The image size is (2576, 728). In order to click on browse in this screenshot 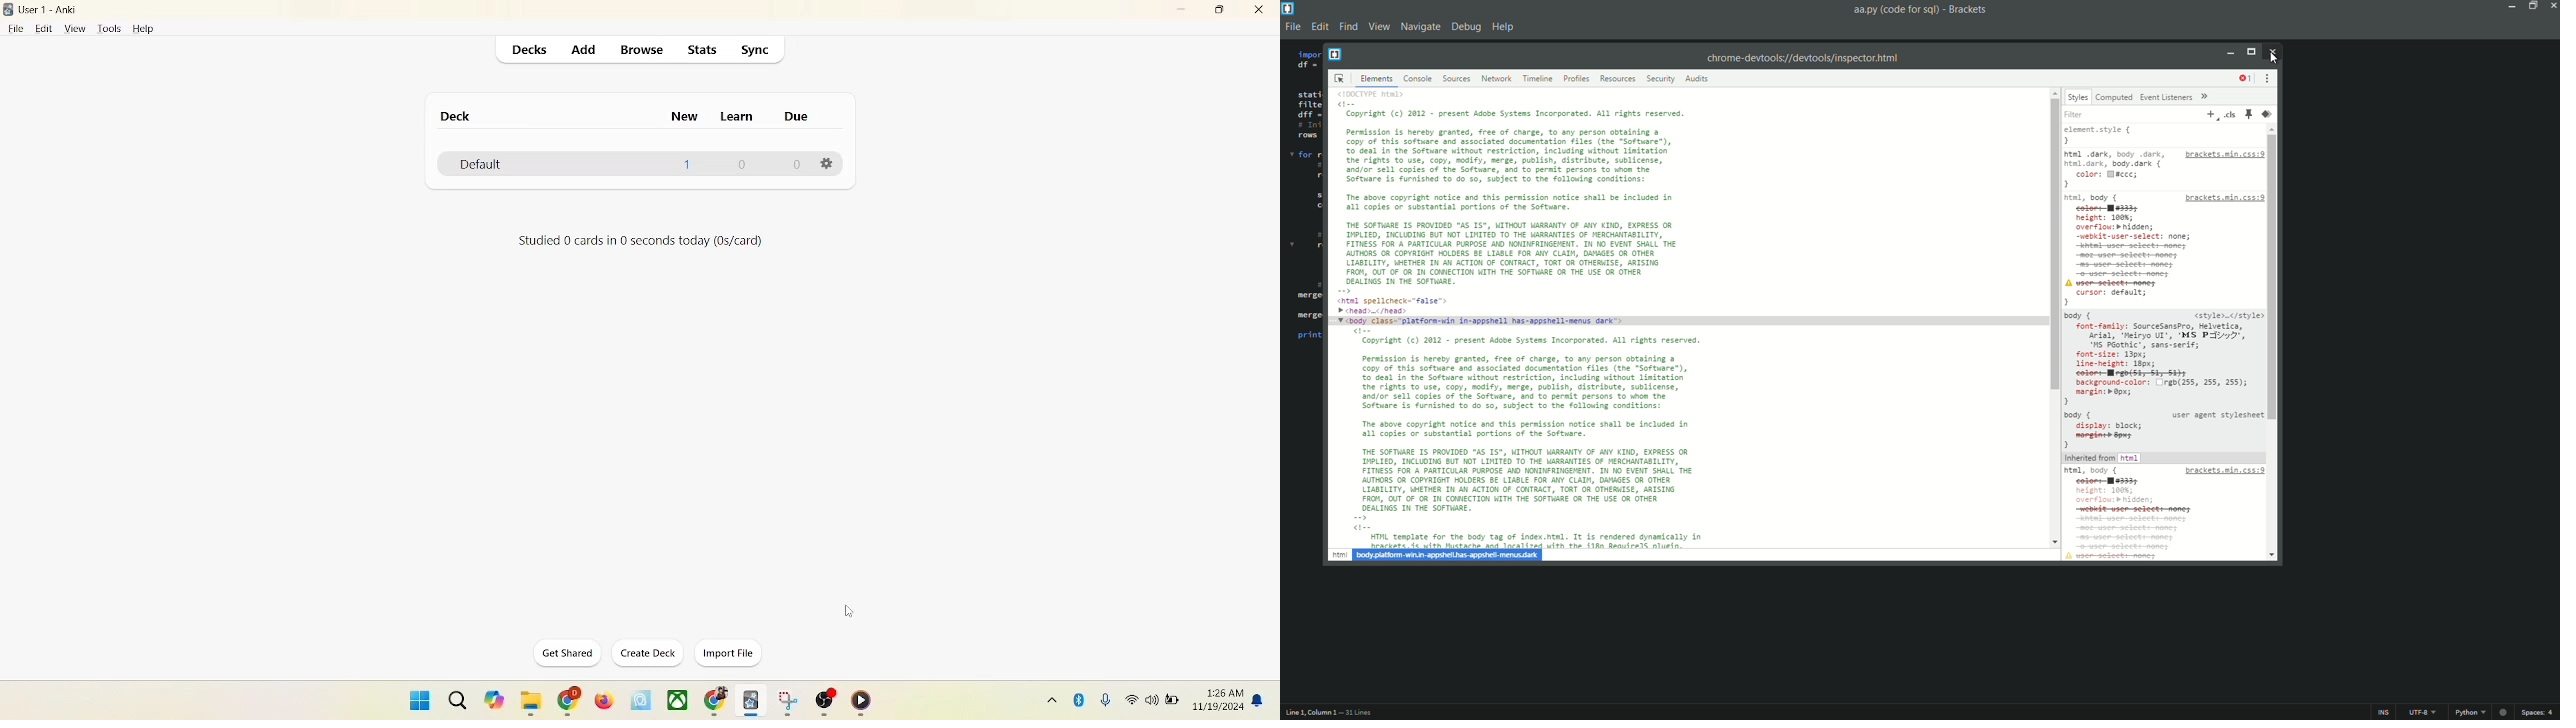, I will do `click(644, 51)`.